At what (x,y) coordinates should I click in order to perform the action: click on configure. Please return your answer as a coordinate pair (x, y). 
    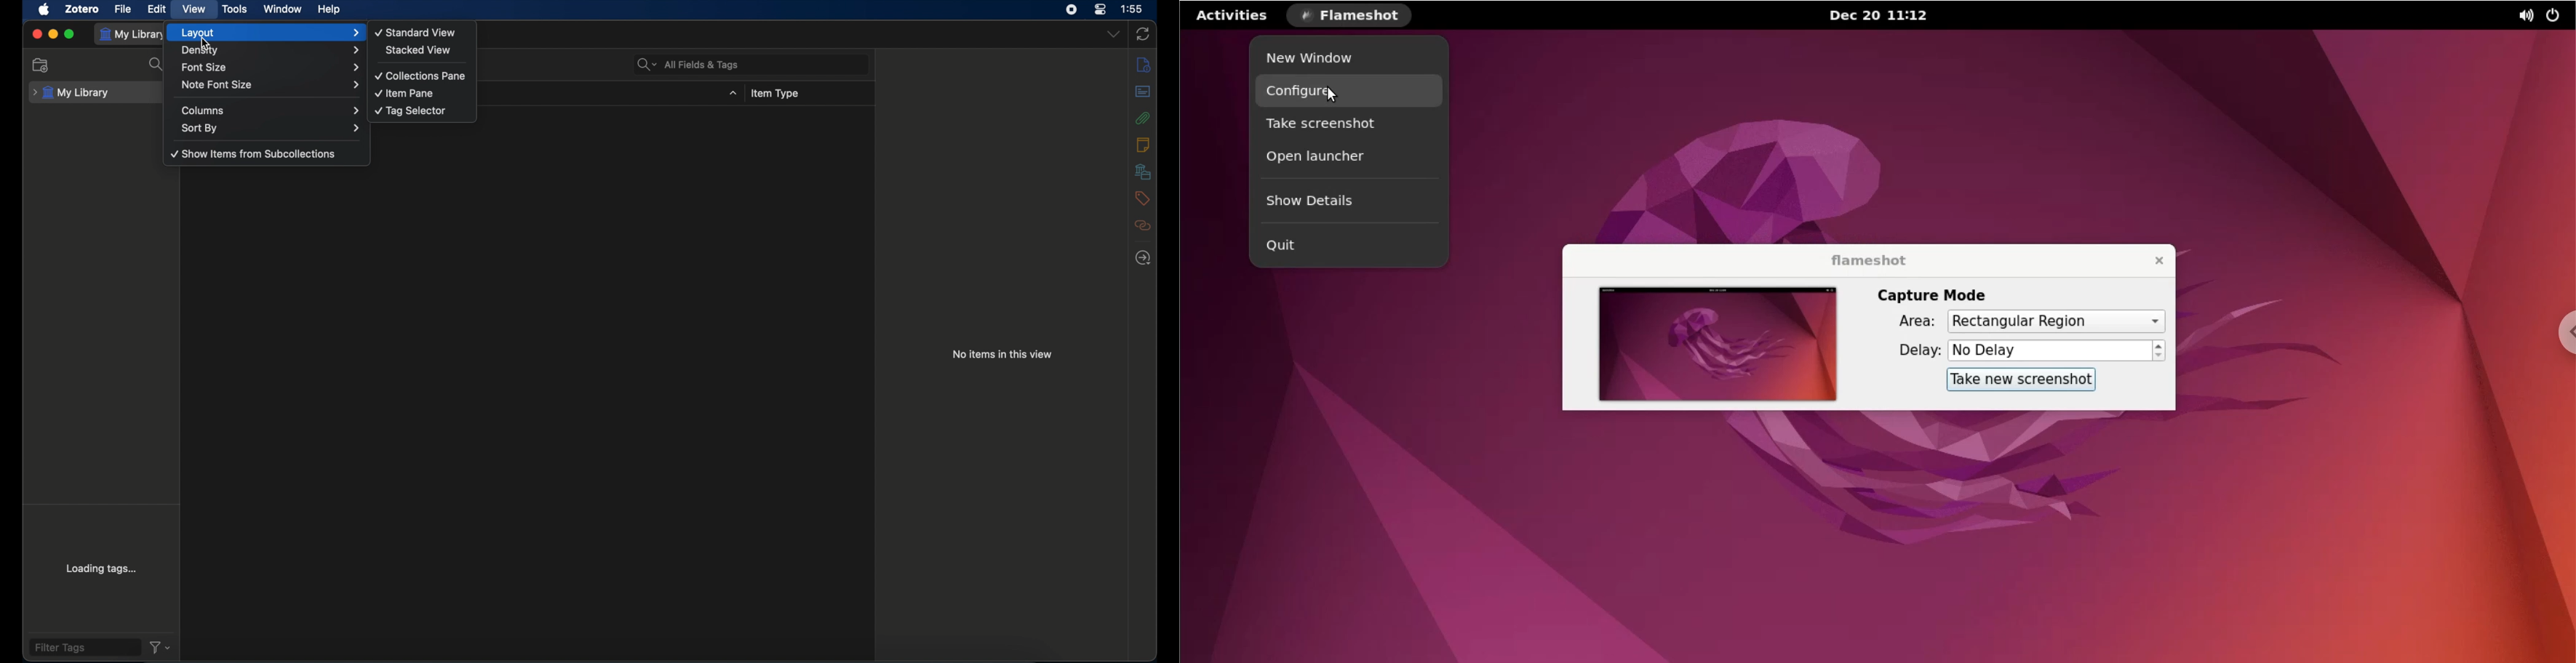
    Looking at the image, I should click on (1353, 92).